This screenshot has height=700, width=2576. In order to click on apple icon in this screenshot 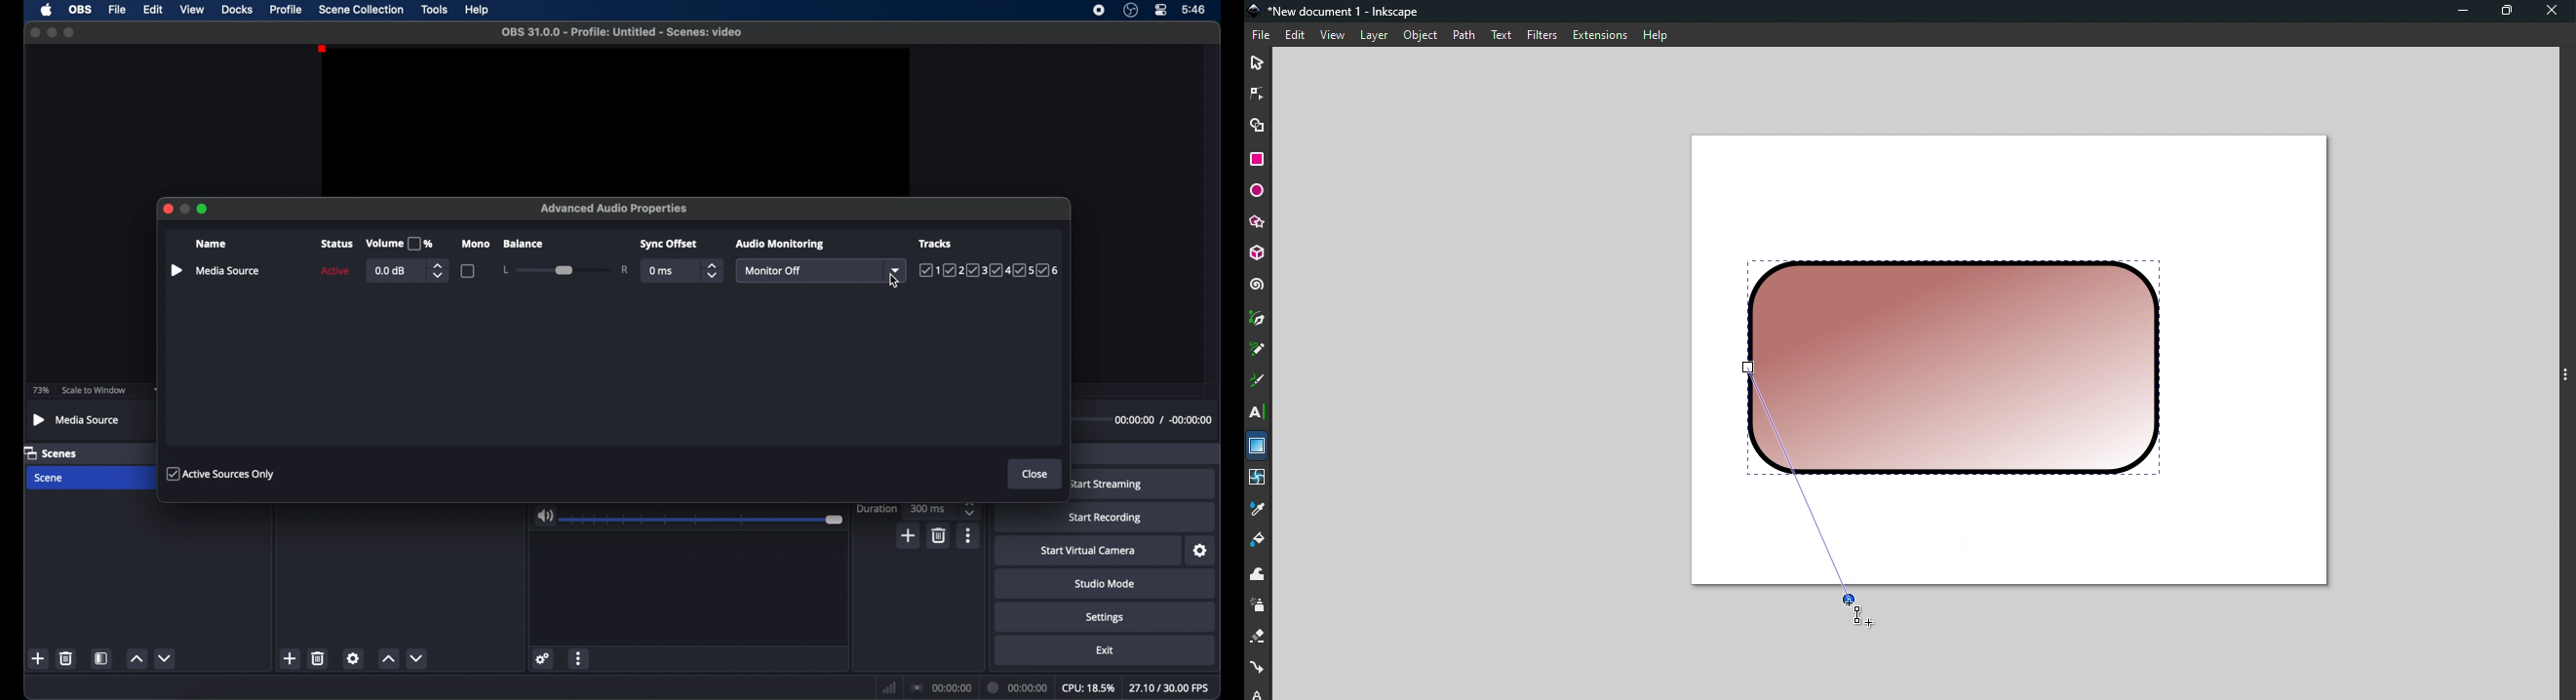, I will do `click(46, 10)`.